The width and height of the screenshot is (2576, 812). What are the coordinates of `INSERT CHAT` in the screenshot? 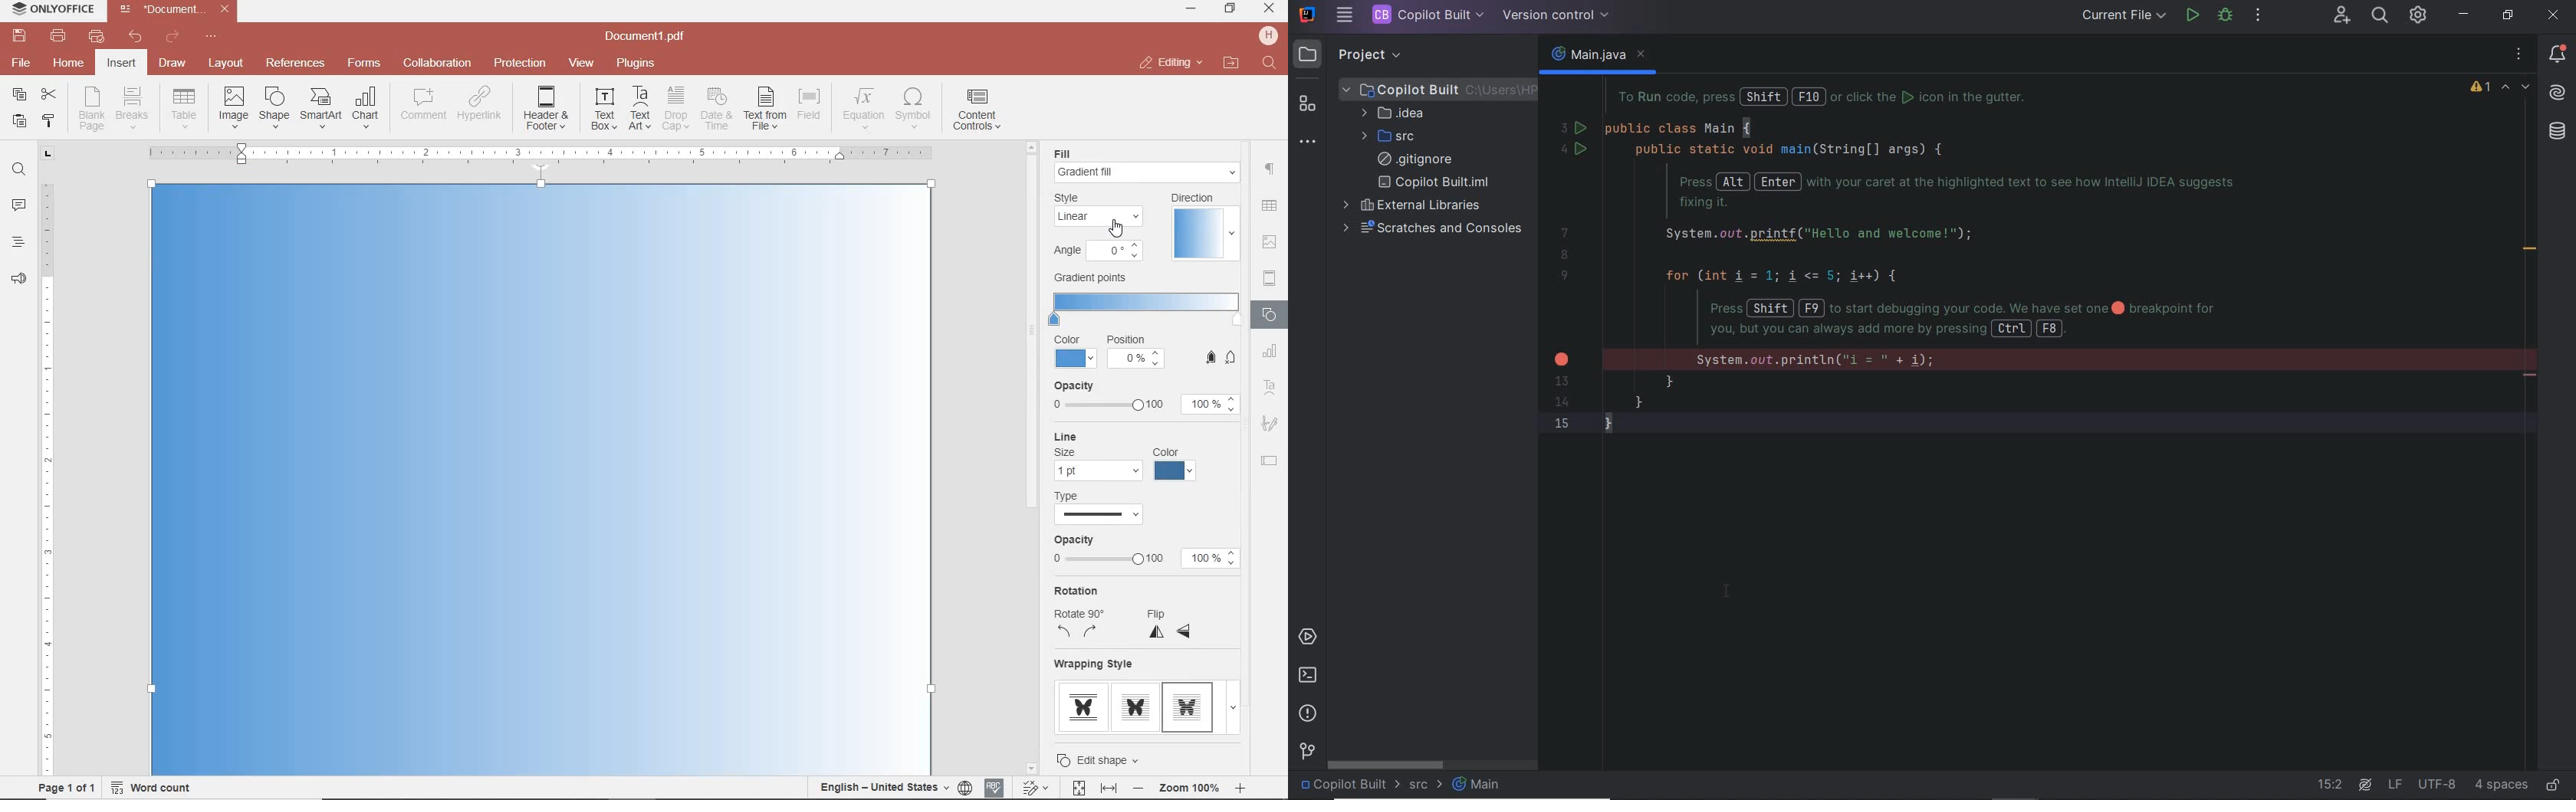 It's located at (366, 109).